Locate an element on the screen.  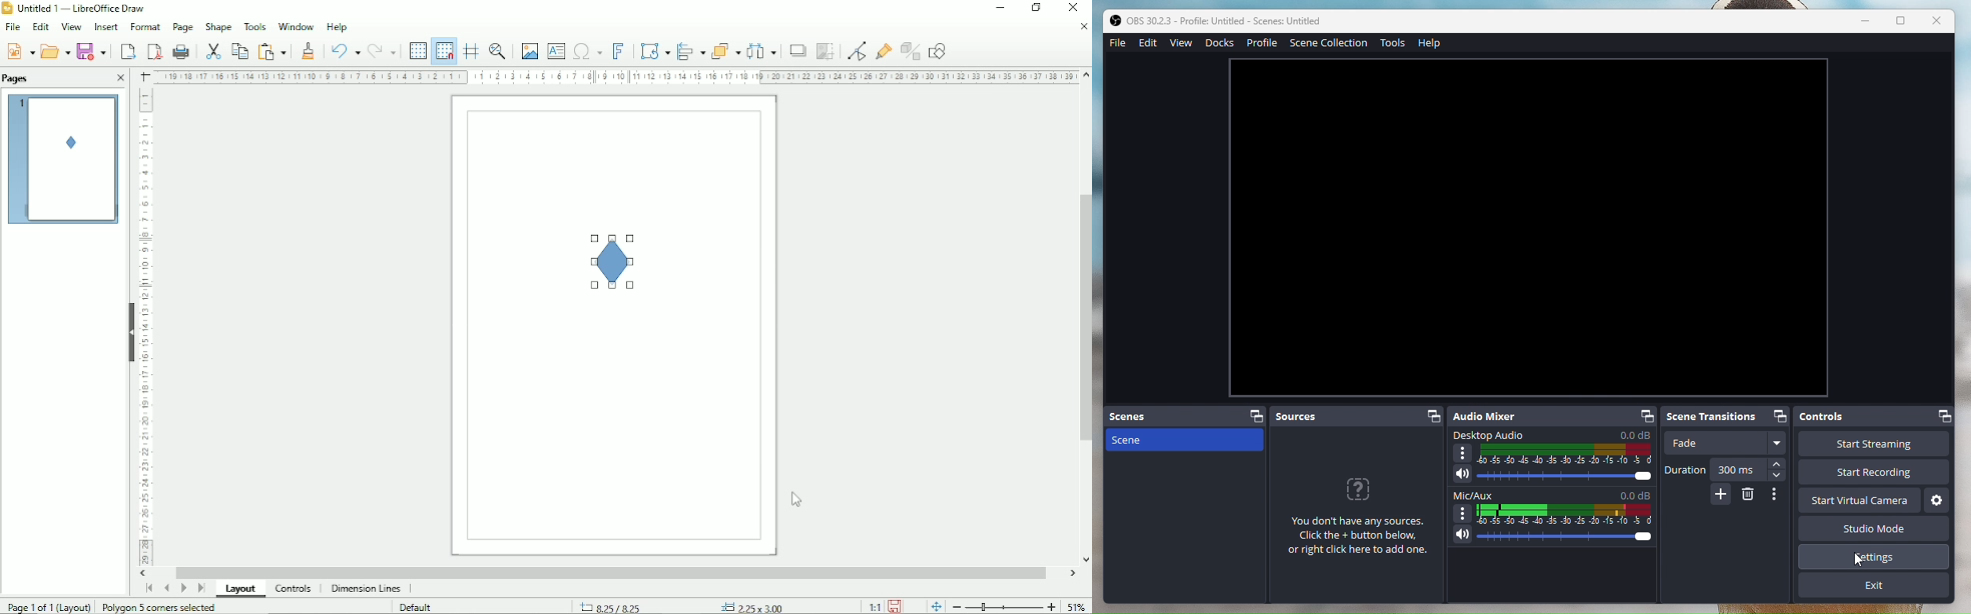
Profile is located at coordinates (1264, 42).